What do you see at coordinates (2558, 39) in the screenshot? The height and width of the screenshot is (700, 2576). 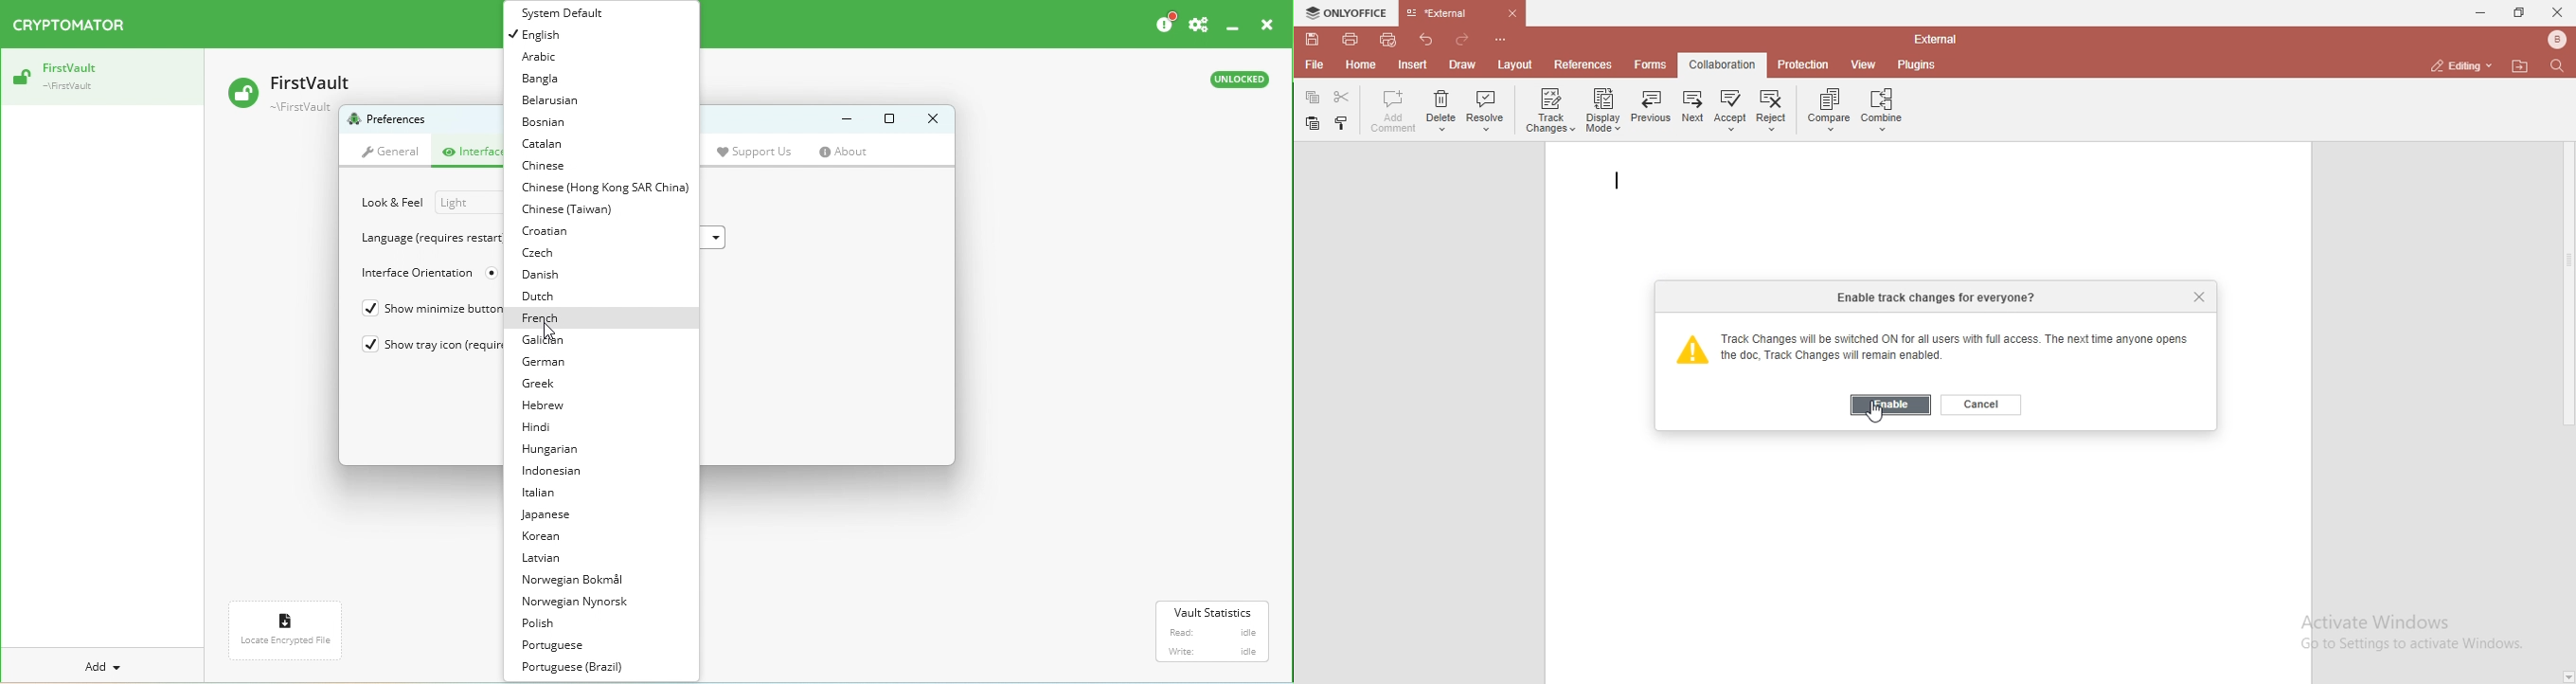 I see `bluetooth` at bounding box center [2558, 39].